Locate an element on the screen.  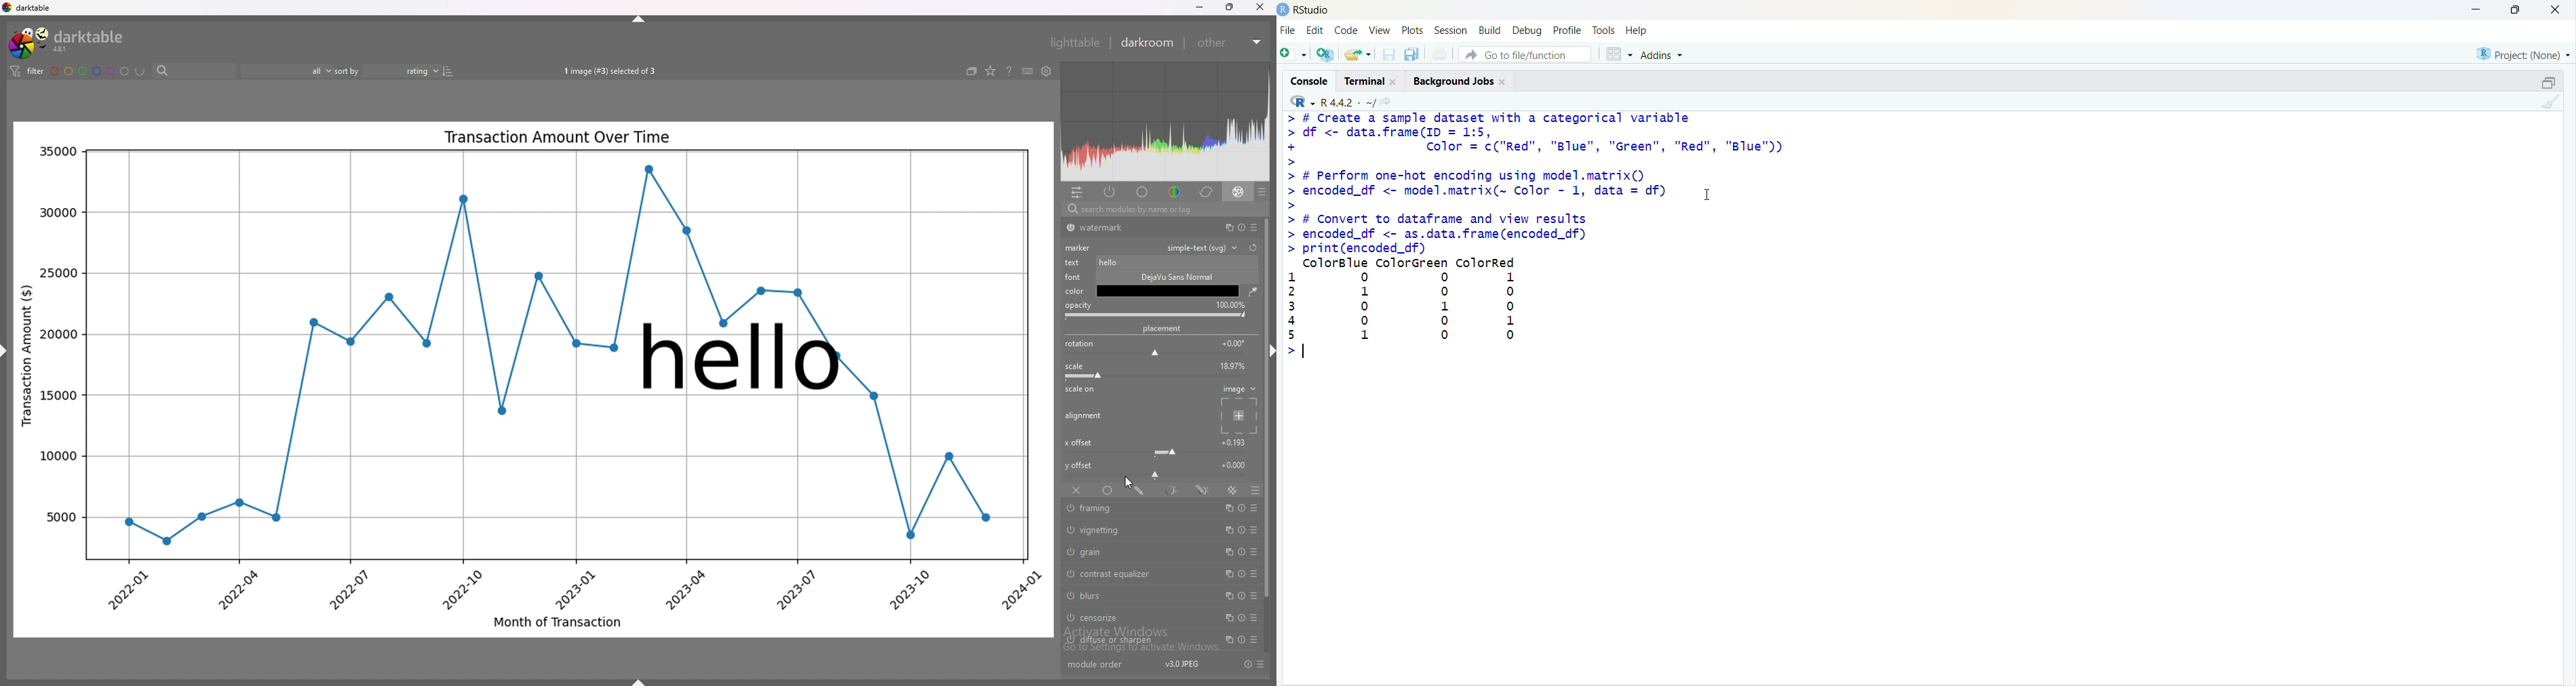
presets is located at coordinates (1262, 191).